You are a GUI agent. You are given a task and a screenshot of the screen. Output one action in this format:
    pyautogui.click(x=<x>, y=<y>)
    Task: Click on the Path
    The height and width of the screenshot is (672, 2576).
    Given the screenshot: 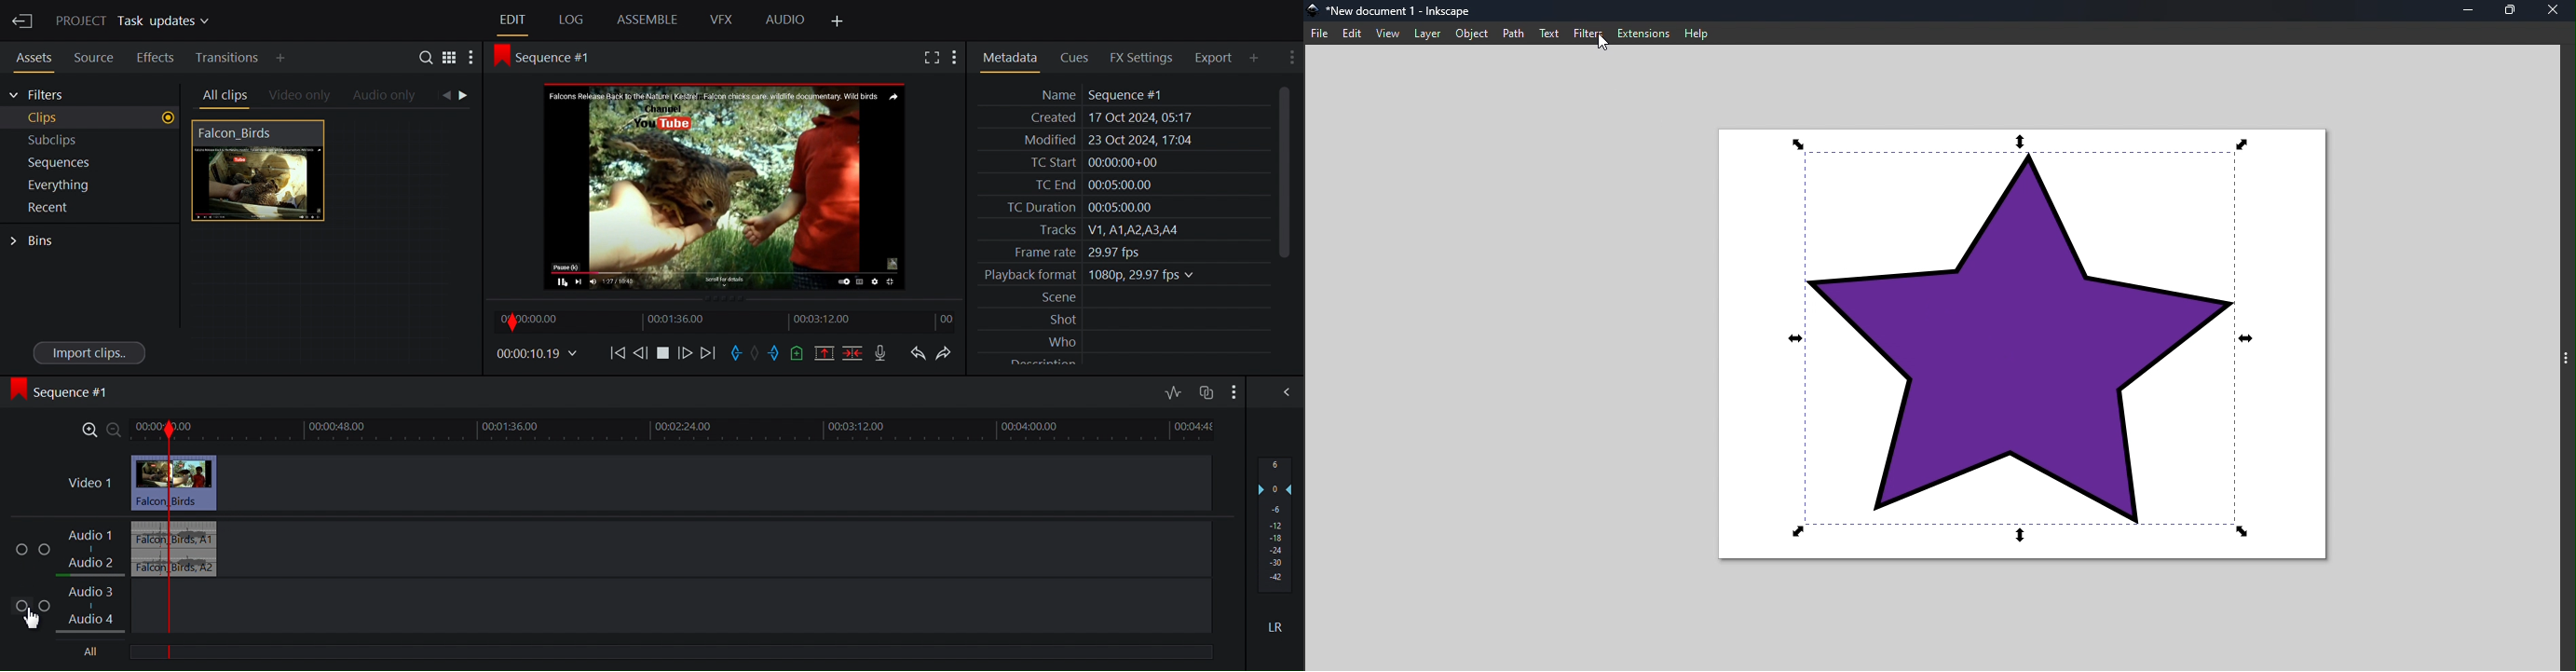 What is the action you would take?
    pyautogui.click(x=1513, y=33)
    